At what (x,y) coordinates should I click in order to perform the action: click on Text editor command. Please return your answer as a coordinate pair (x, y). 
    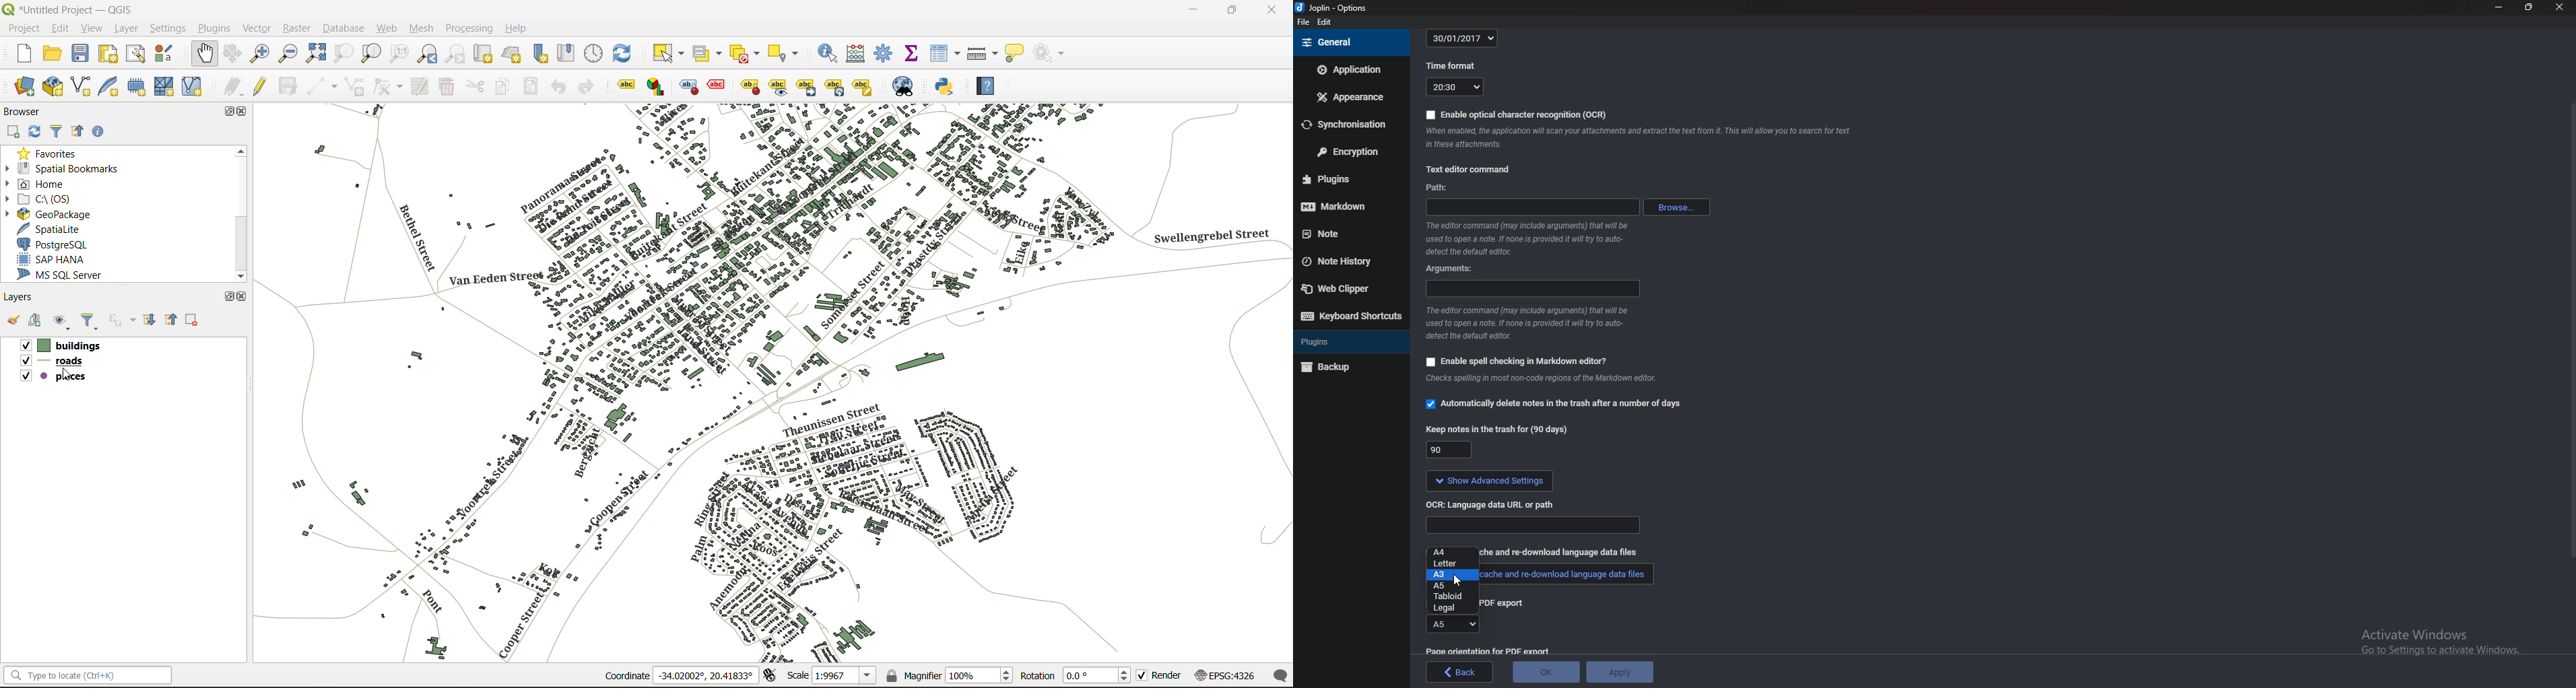
    Looking at the image, I should click on (1471, 168).